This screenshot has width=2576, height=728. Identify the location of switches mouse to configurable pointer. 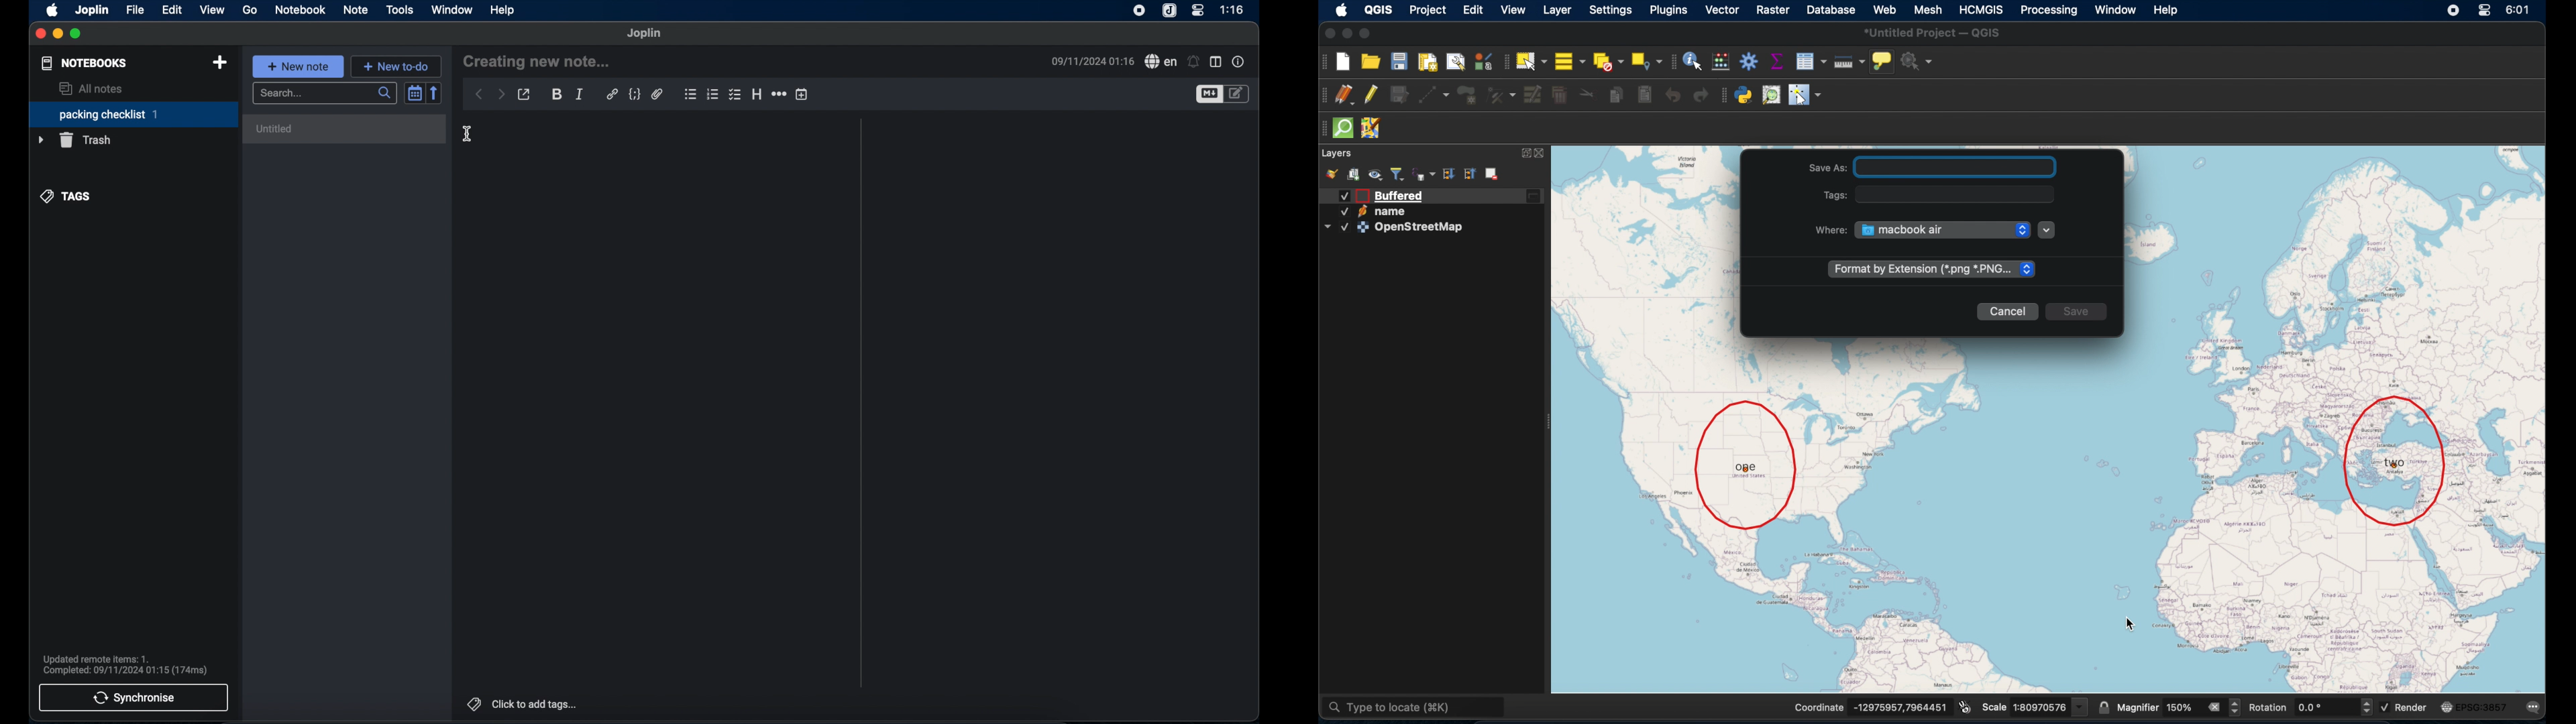
(1805, 95).